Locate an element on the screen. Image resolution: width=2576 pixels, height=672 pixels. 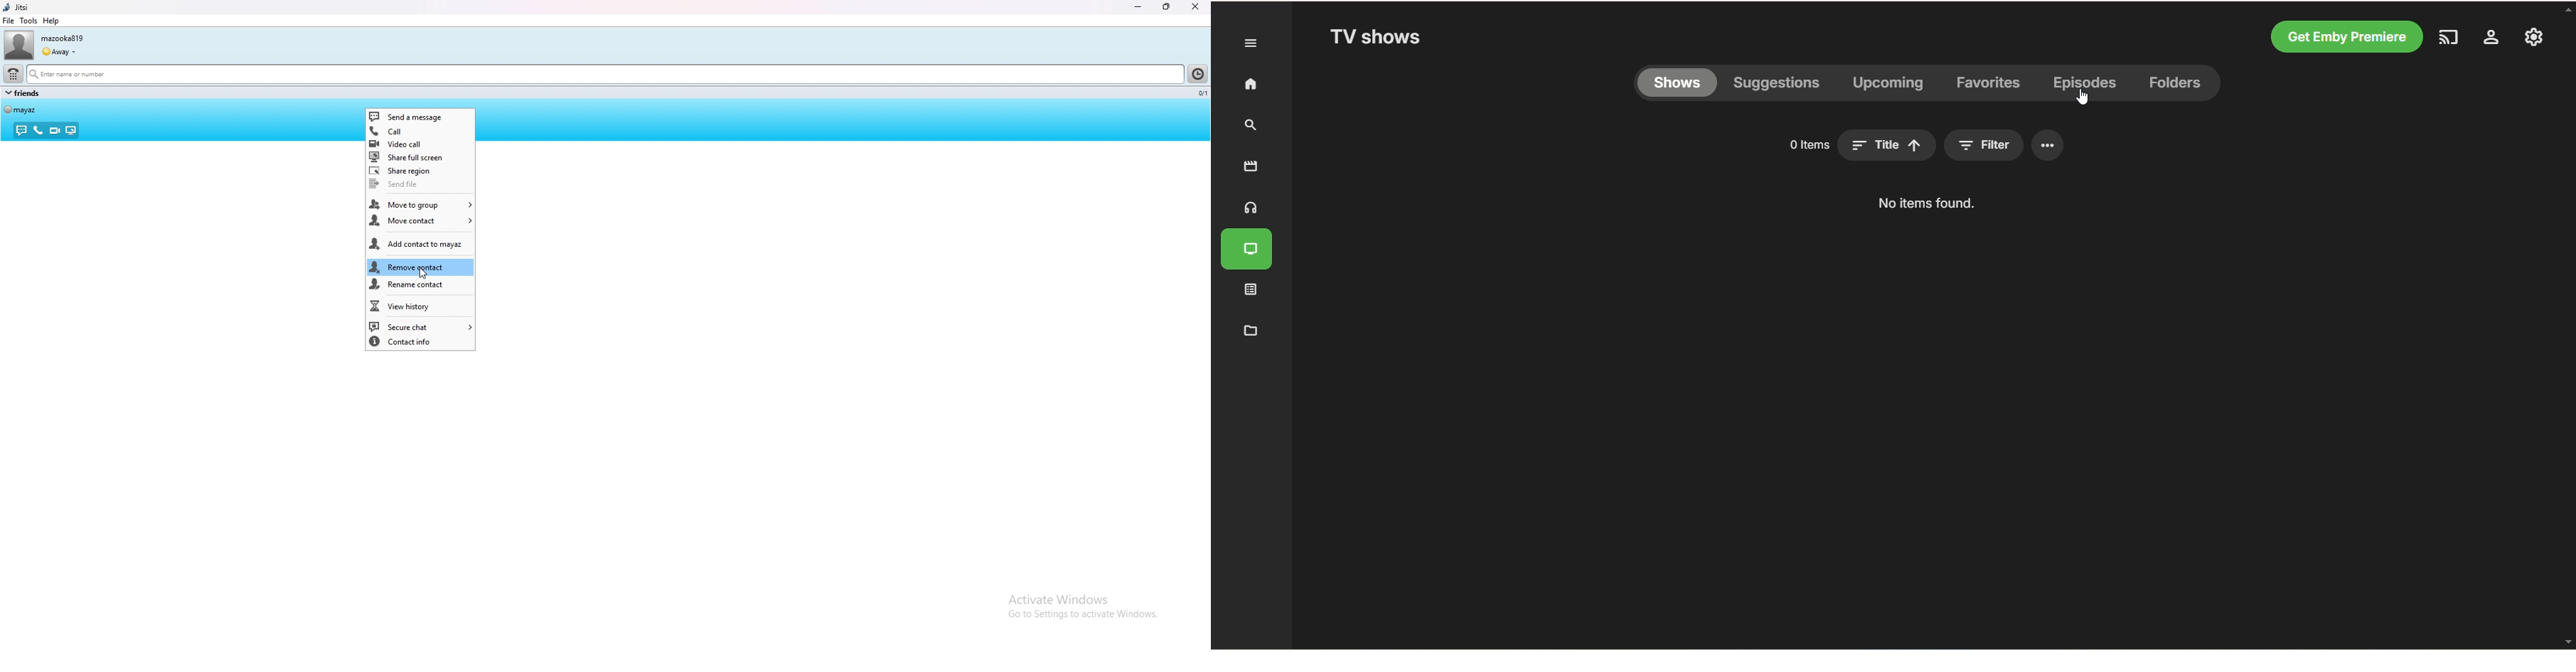
expand is located at coordinates (1250, 43).